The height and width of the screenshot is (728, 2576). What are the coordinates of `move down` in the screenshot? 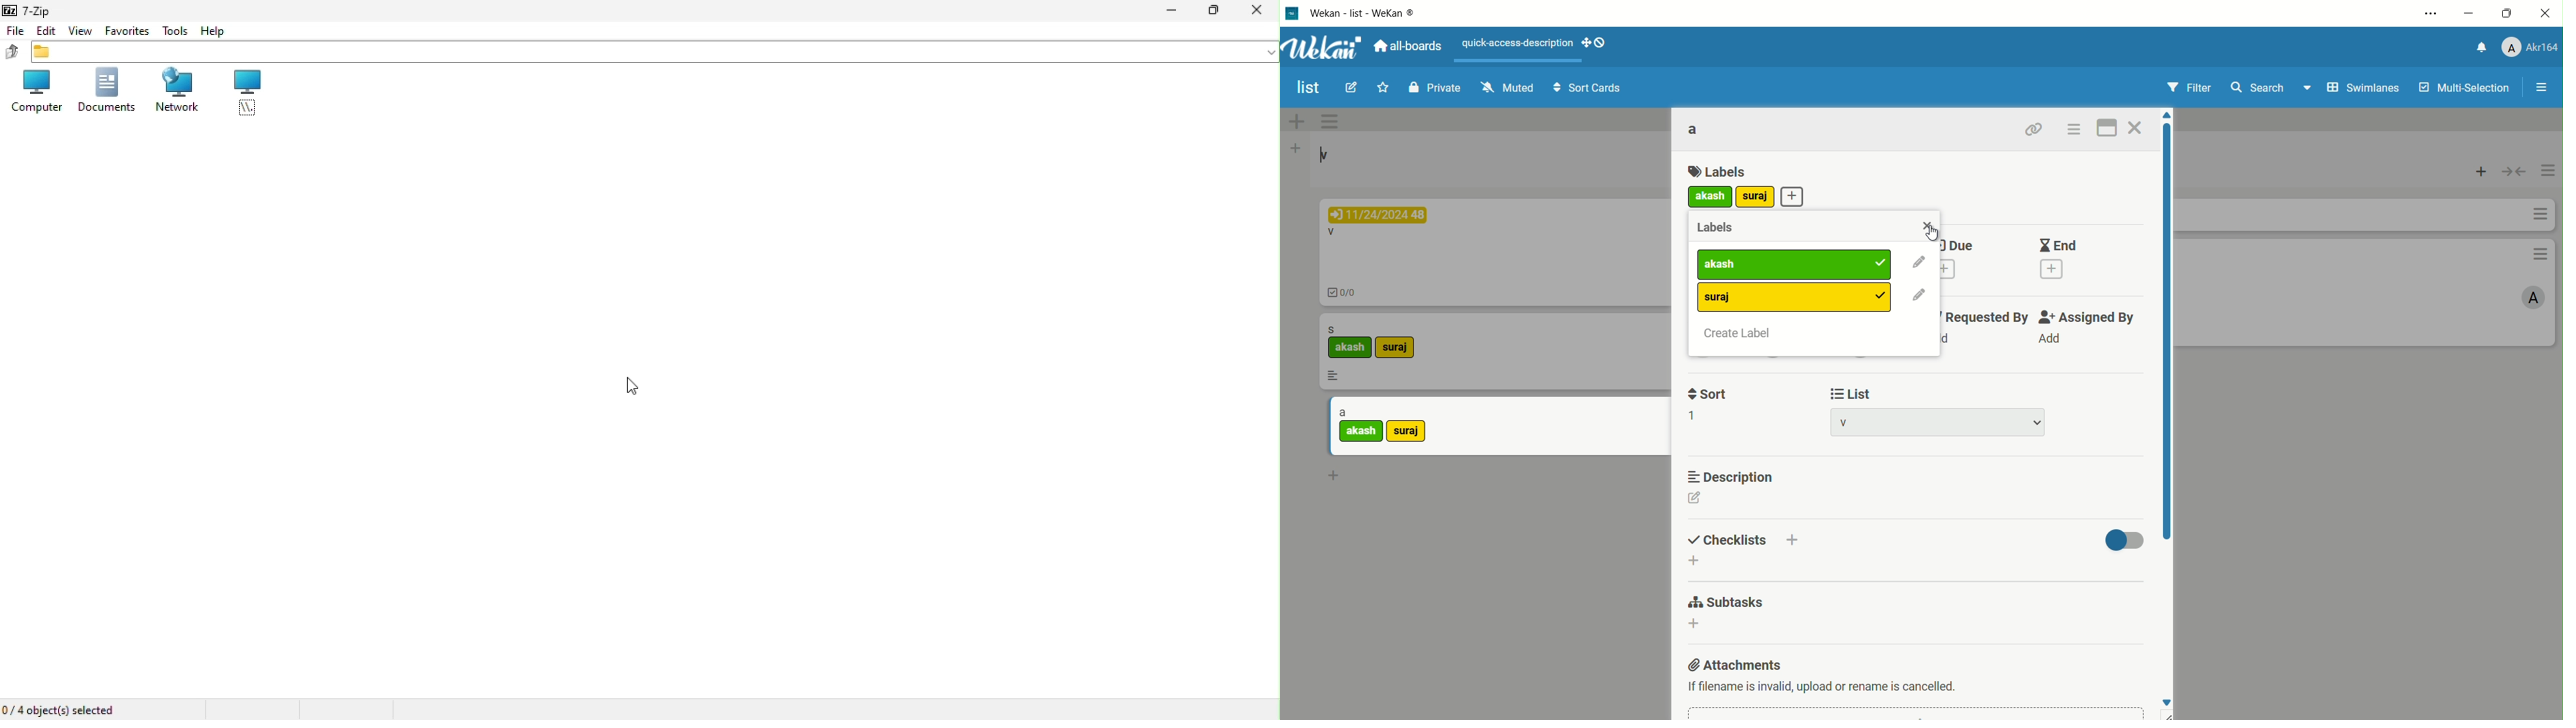 It's located at (2167, 700).